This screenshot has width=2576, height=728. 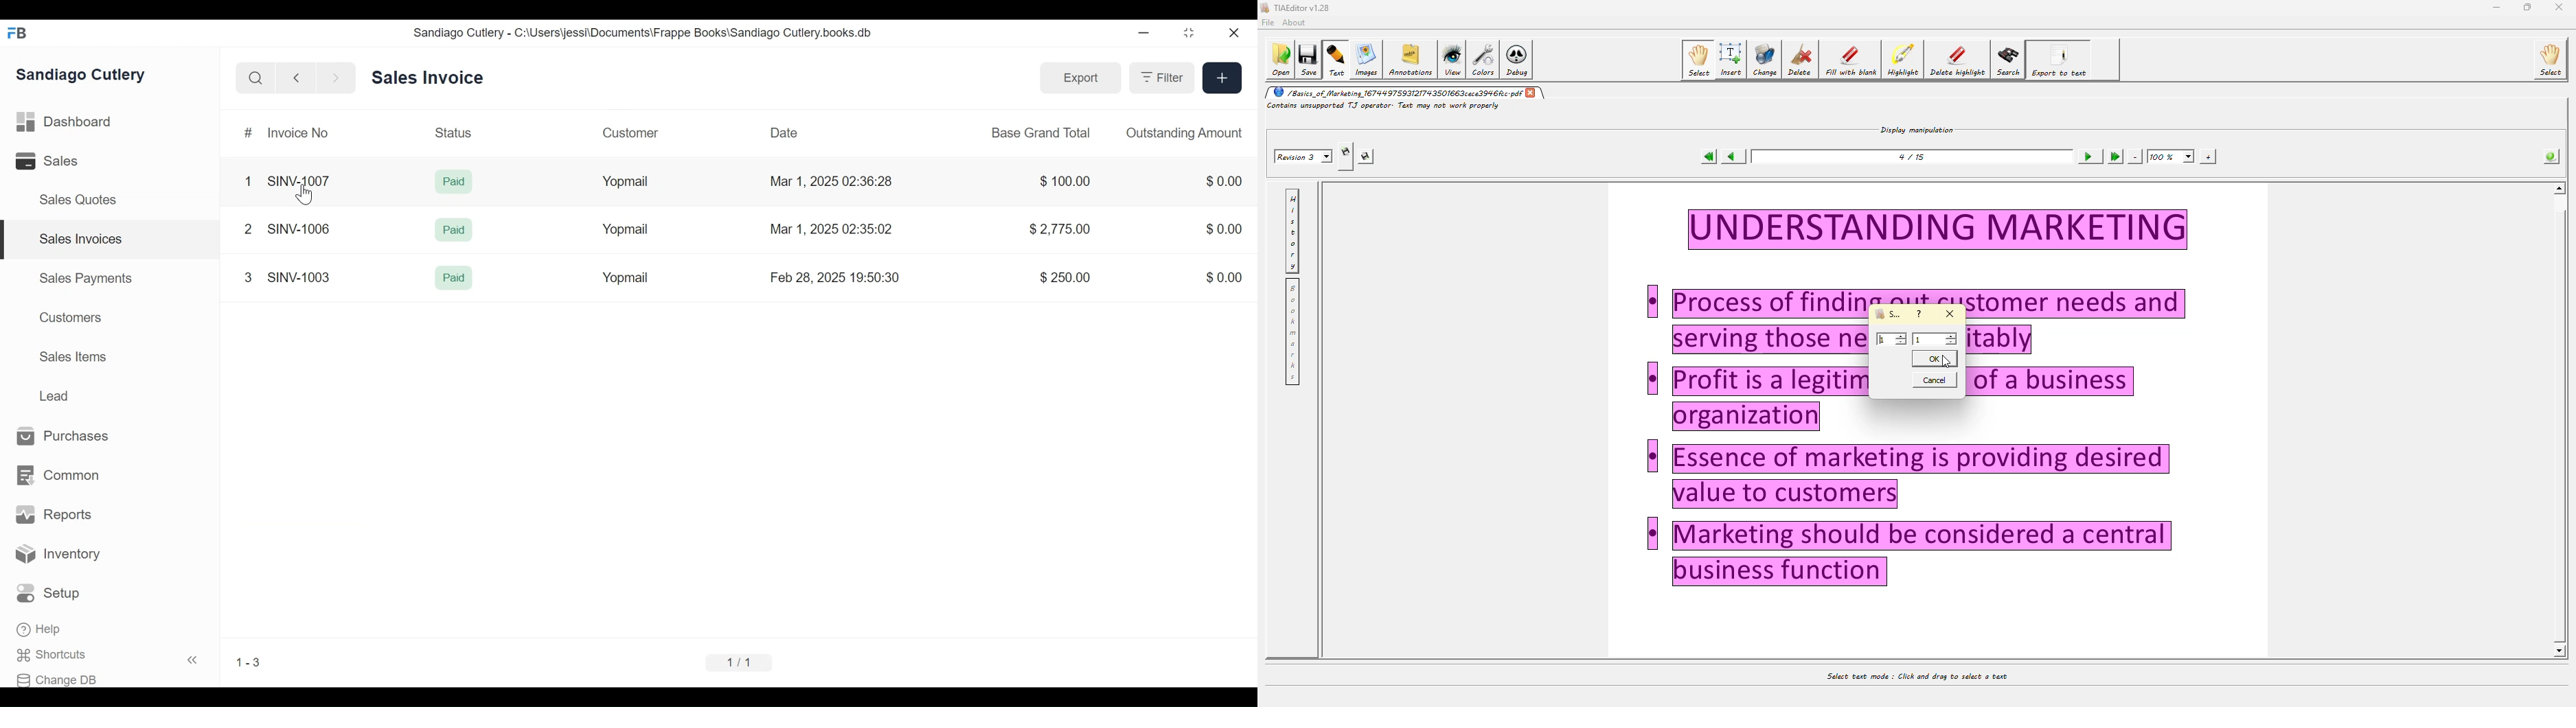 What do you see at coordinates (624, 228) in the screenshot?
I see `Yopmail` at bounding box center [624, 228].